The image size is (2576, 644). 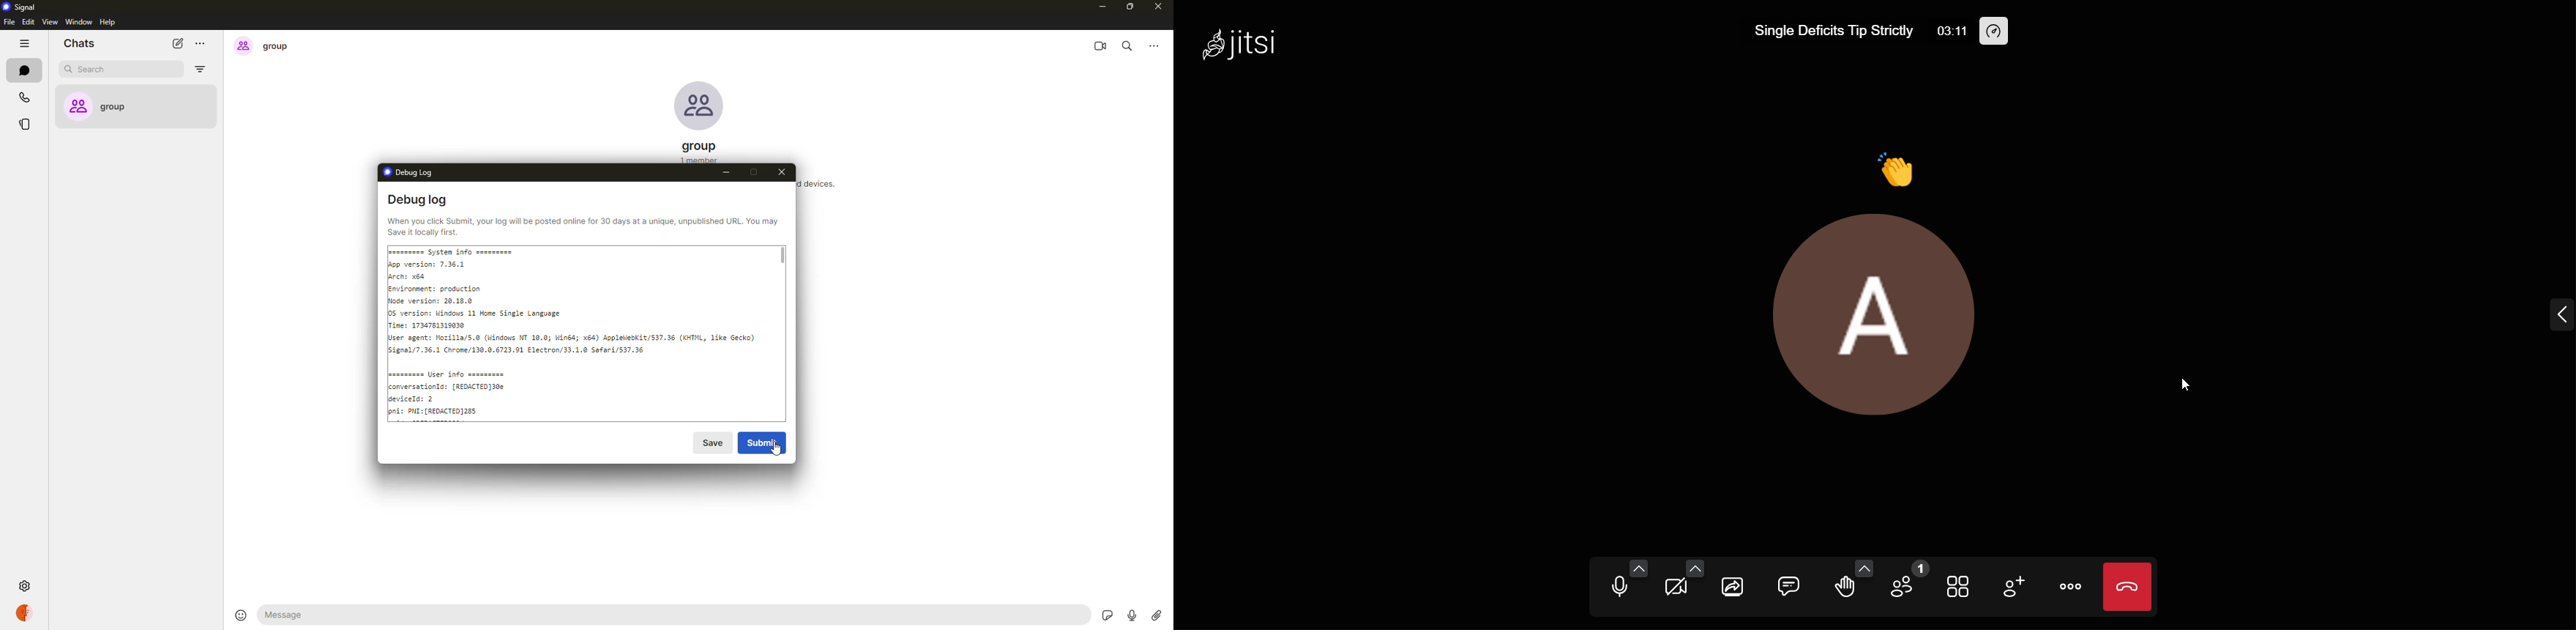 I want to click on profile pic, so click(x=699, y=106).